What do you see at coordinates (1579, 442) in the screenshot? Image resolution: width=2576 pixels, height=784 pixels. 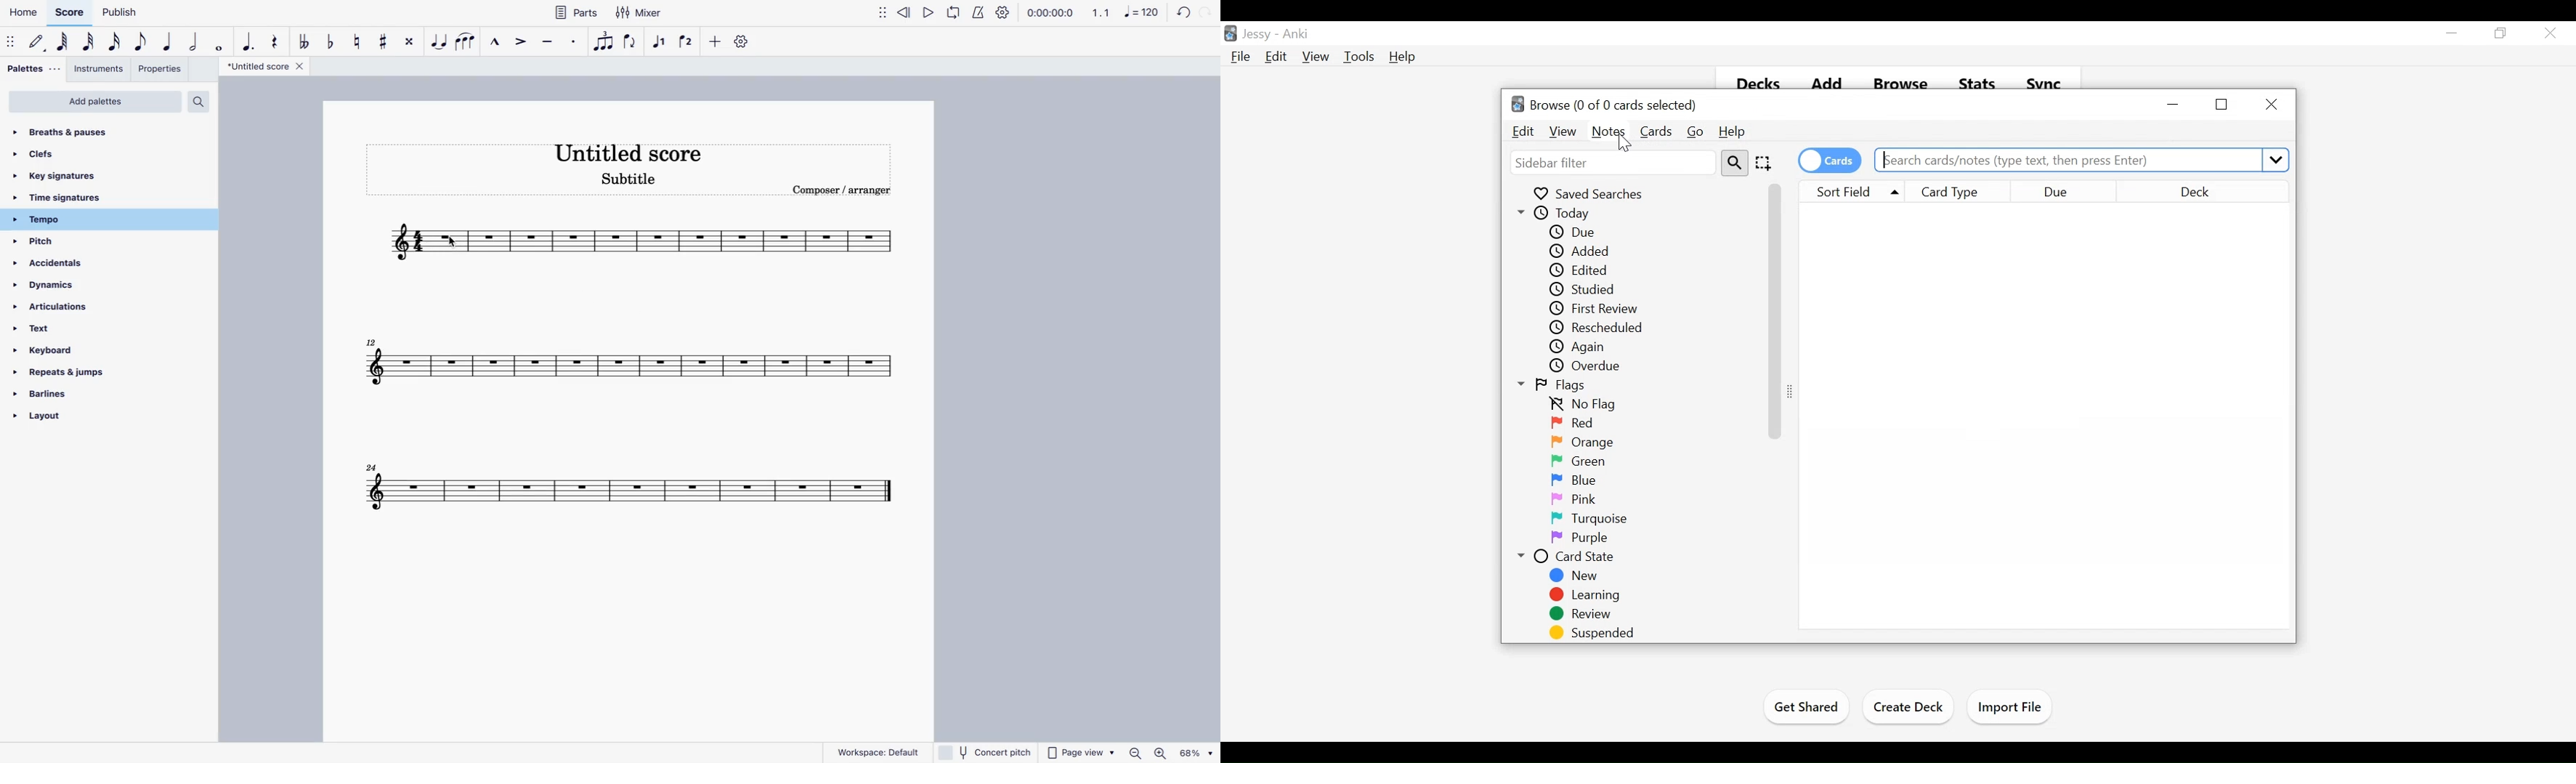 I see `Orange` at bounding box center [1579, 442].